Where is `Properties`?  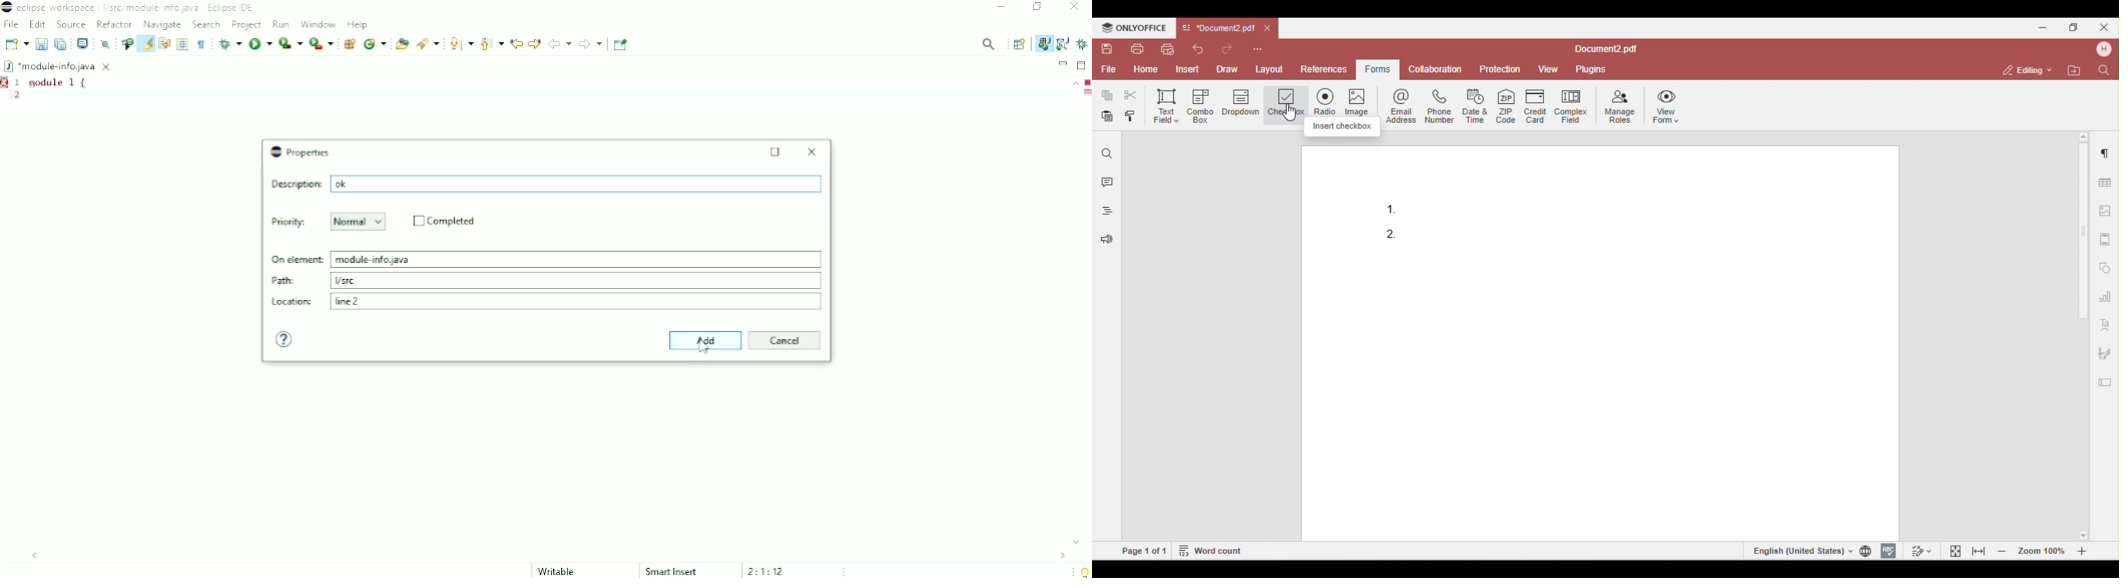 Properties is located at coordinates (301, 153).